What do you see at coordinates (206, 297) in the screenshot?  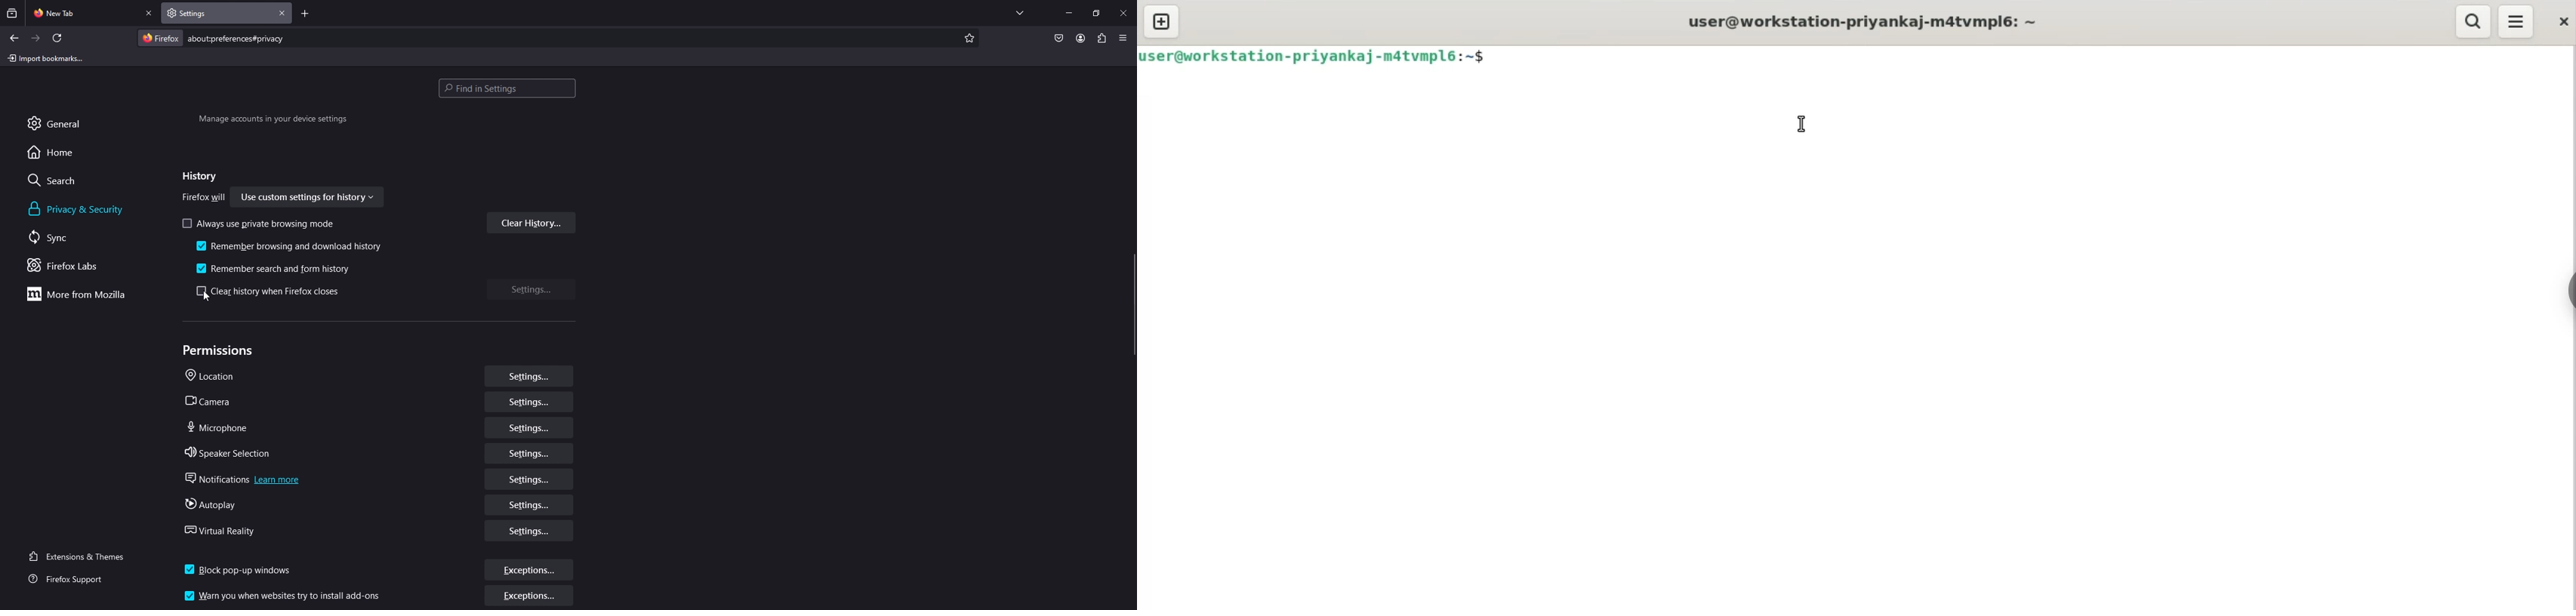 I see `cursor` at bounding box center [206, 297].